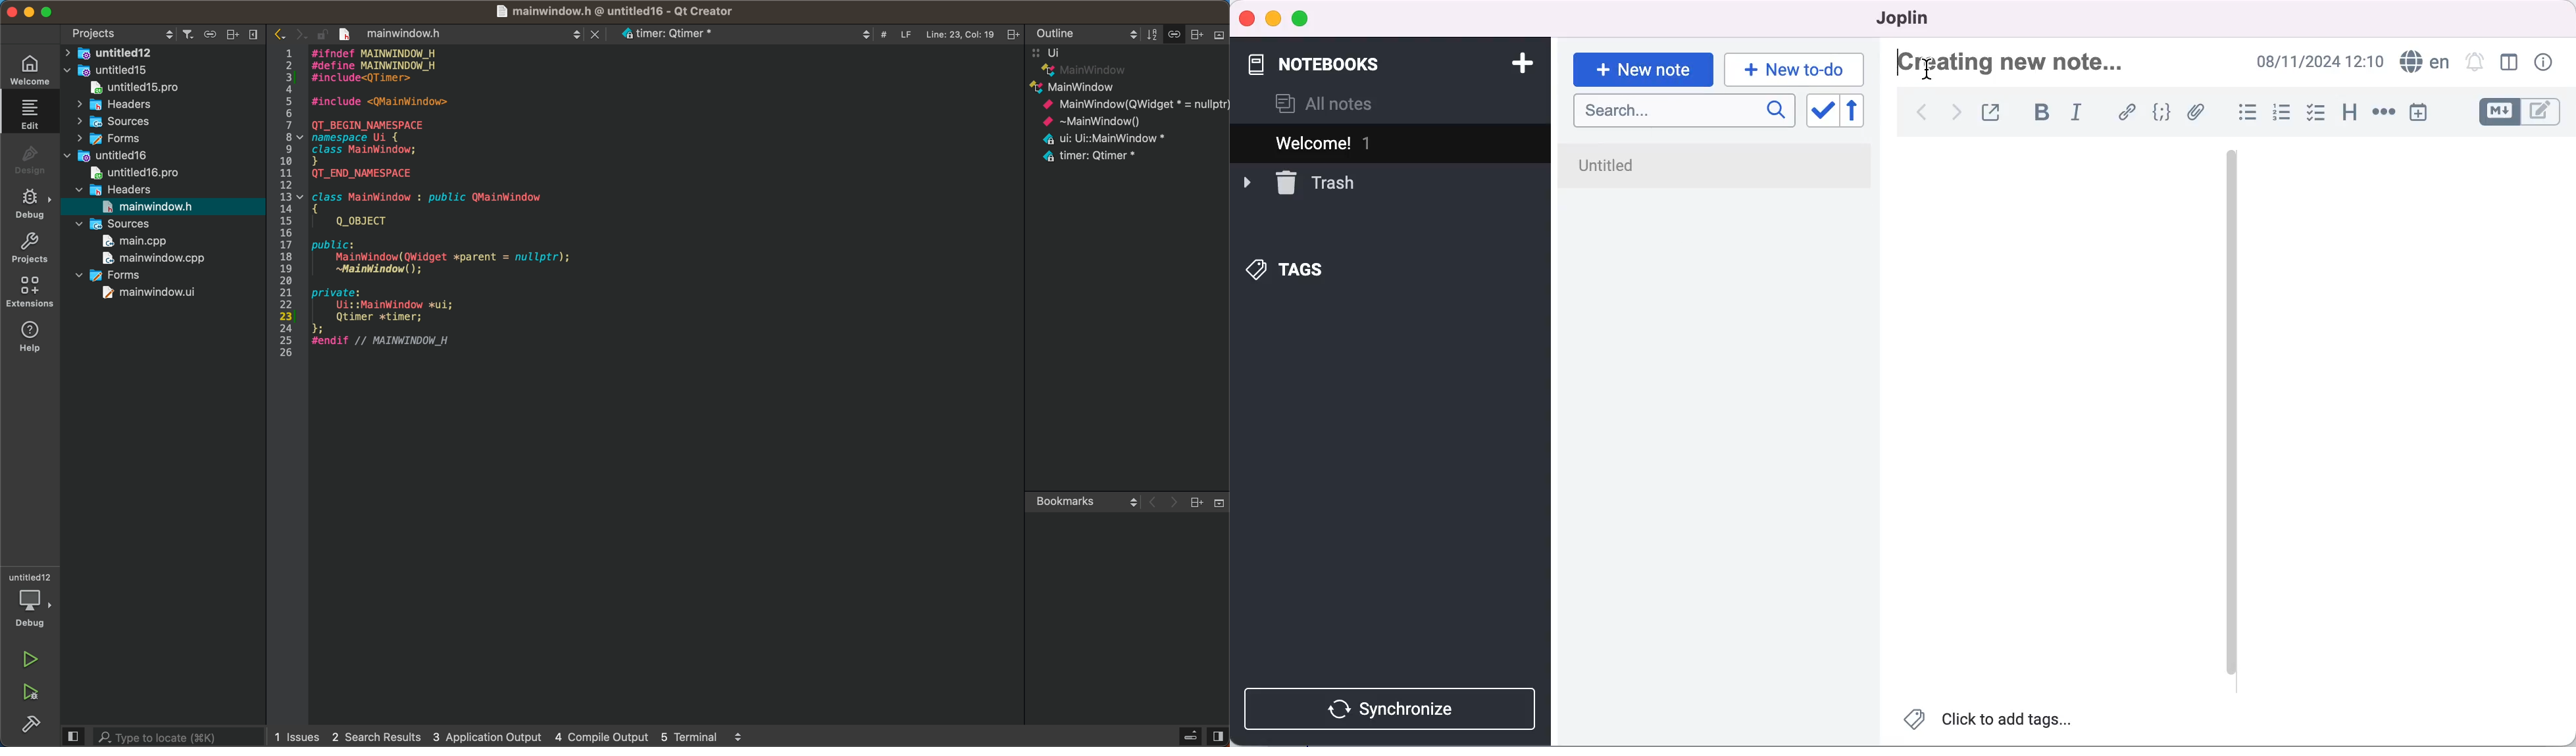 This screenshot has width=2576, height=756. Describe the element at coordinates (1683, 112) in the screenshot. I see `search` at that location.